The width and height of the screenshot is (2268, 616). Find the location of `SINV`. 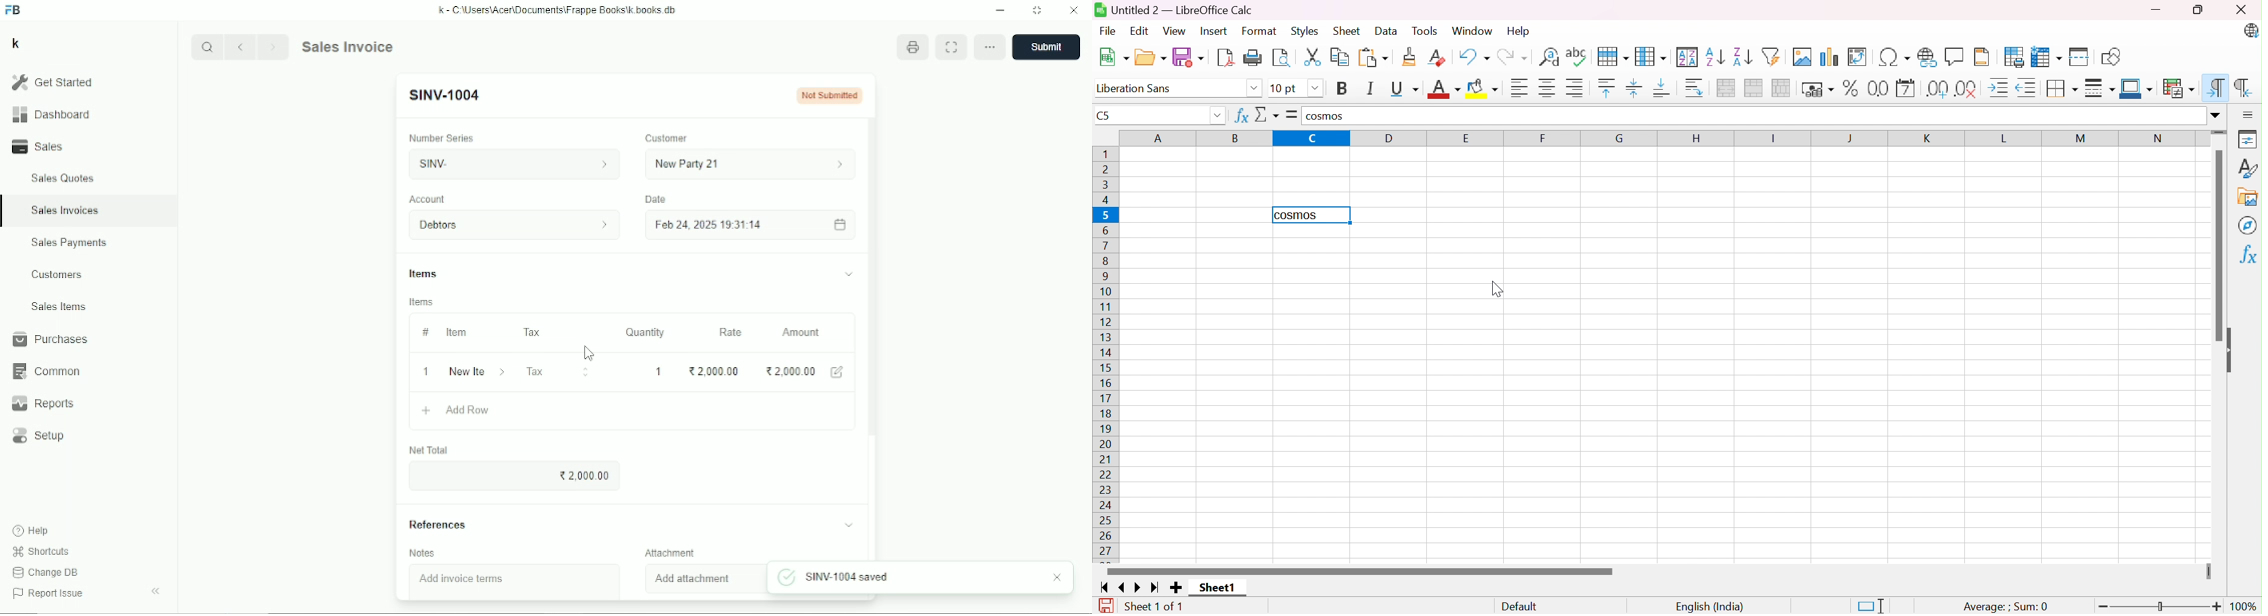

SINV is located at coordinates (511, 164).